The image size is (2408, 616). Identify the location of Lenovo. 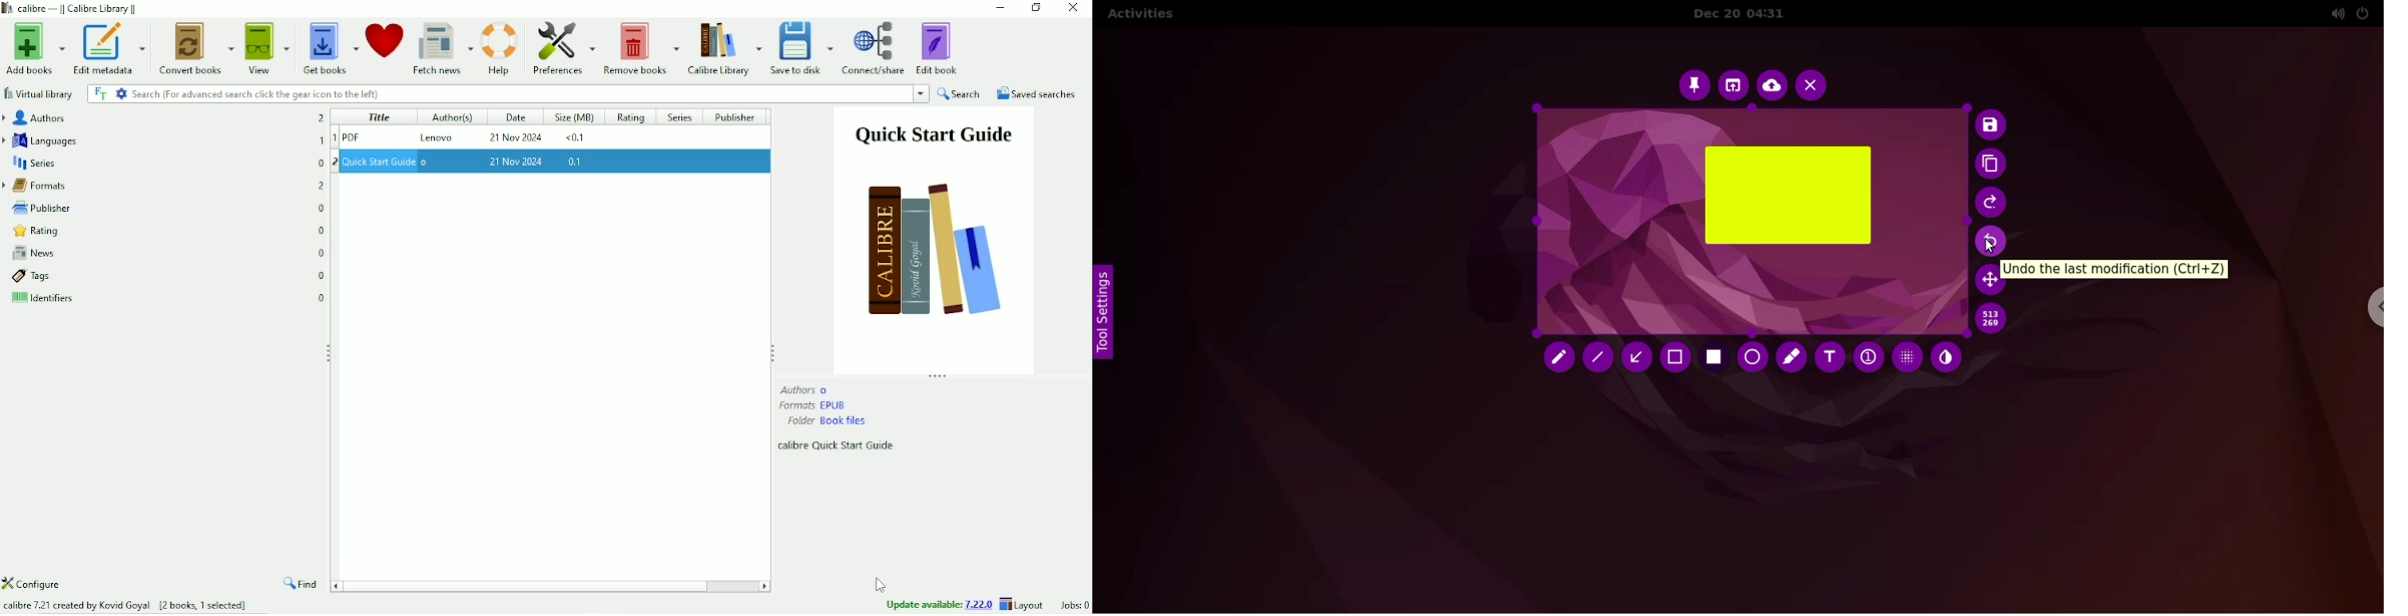
(443, 139).